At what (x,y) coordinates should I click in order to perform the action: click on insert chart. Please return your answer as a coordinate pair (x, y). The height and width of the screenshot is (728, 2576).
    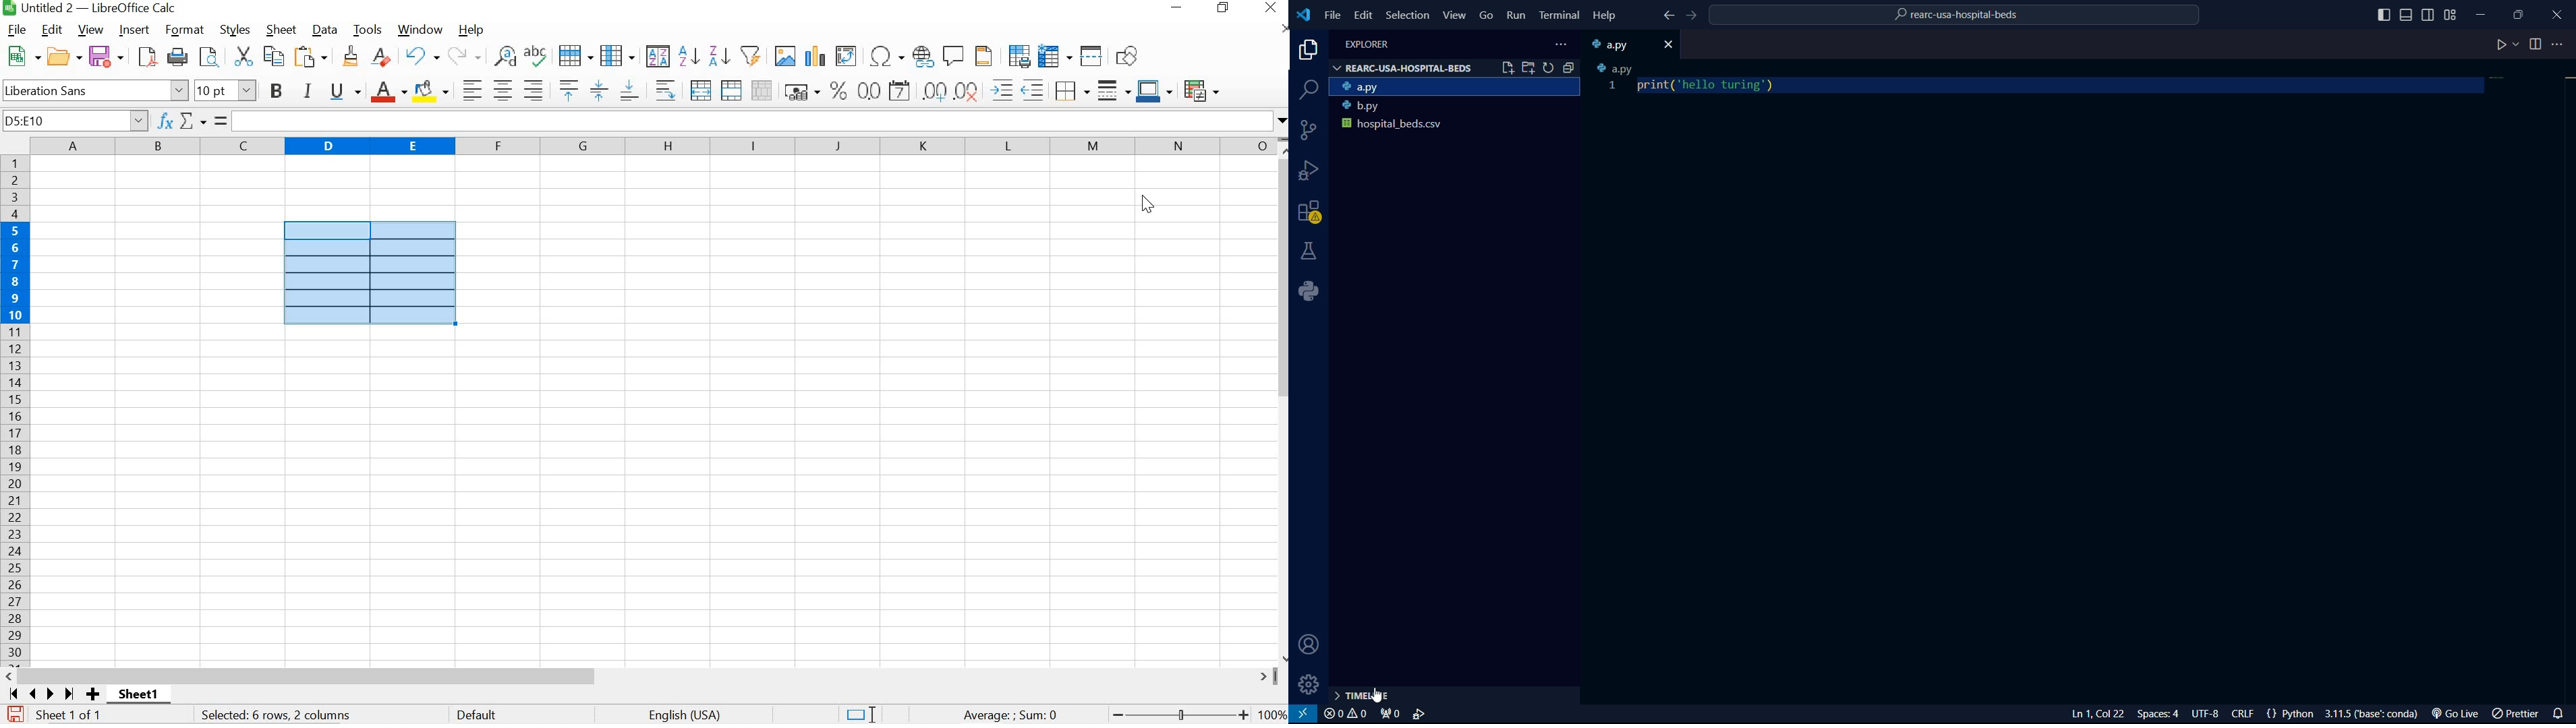
    Looking at the image, I should click on (815, 55).